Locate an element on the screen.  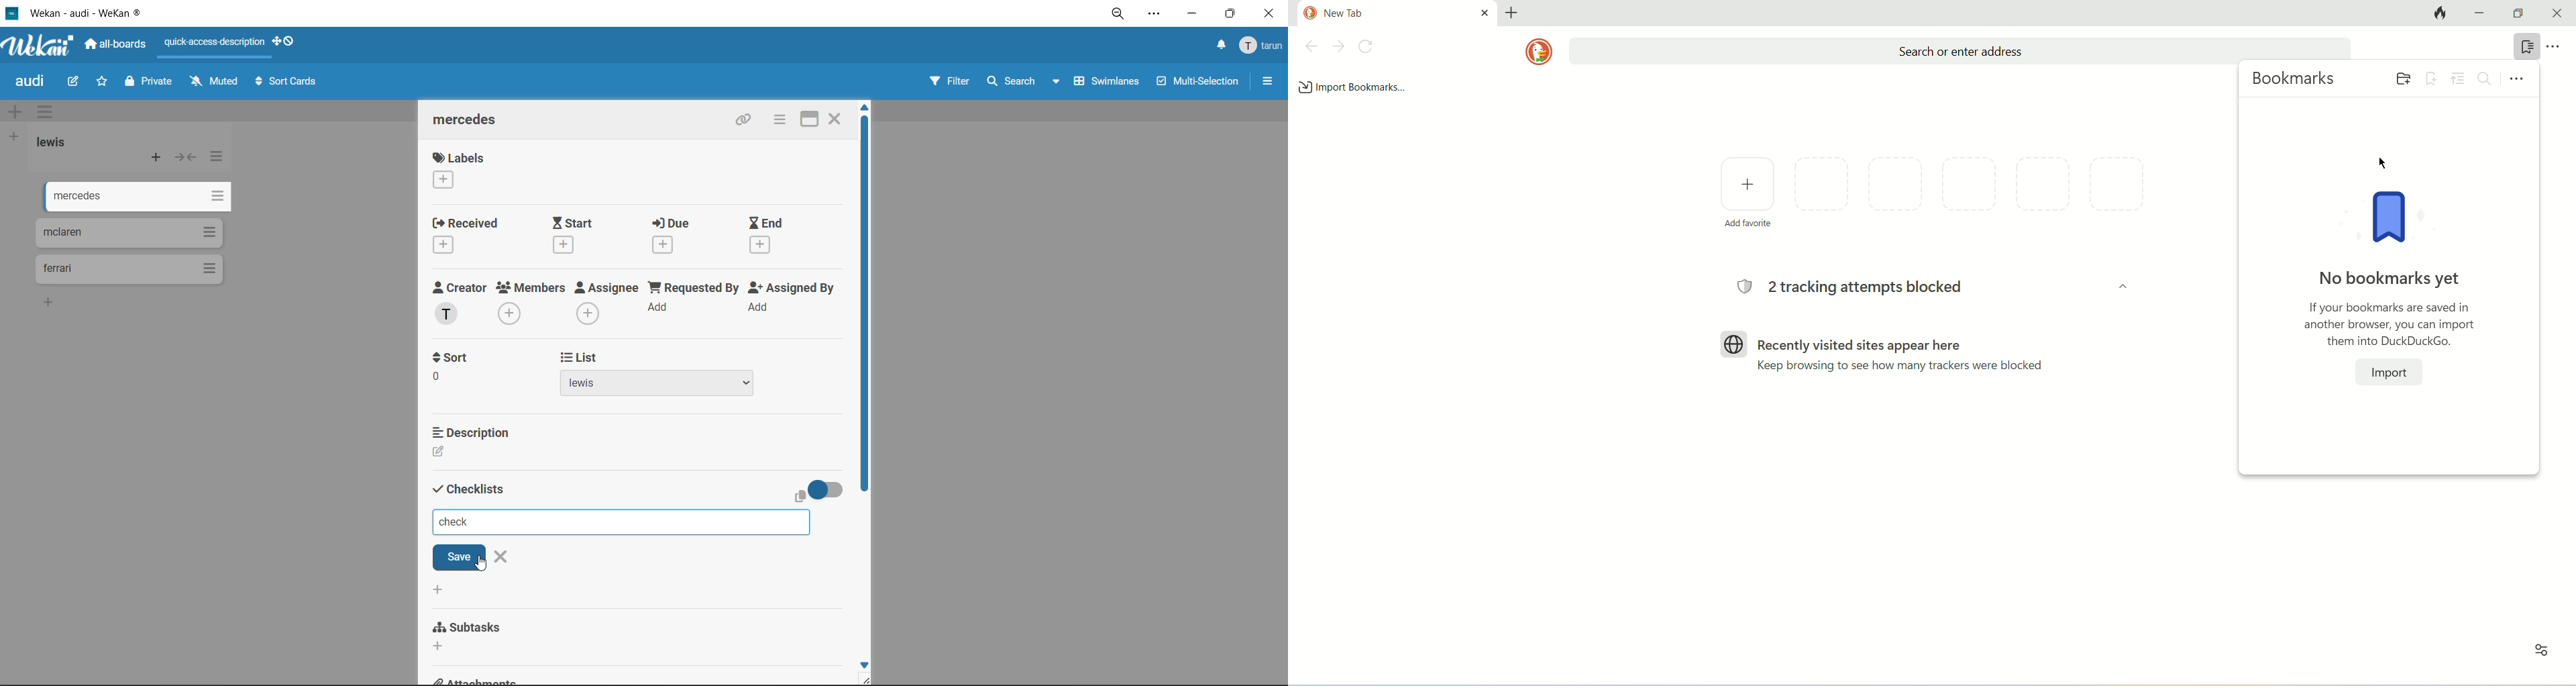
settings is located at coordinates (1157, 16).